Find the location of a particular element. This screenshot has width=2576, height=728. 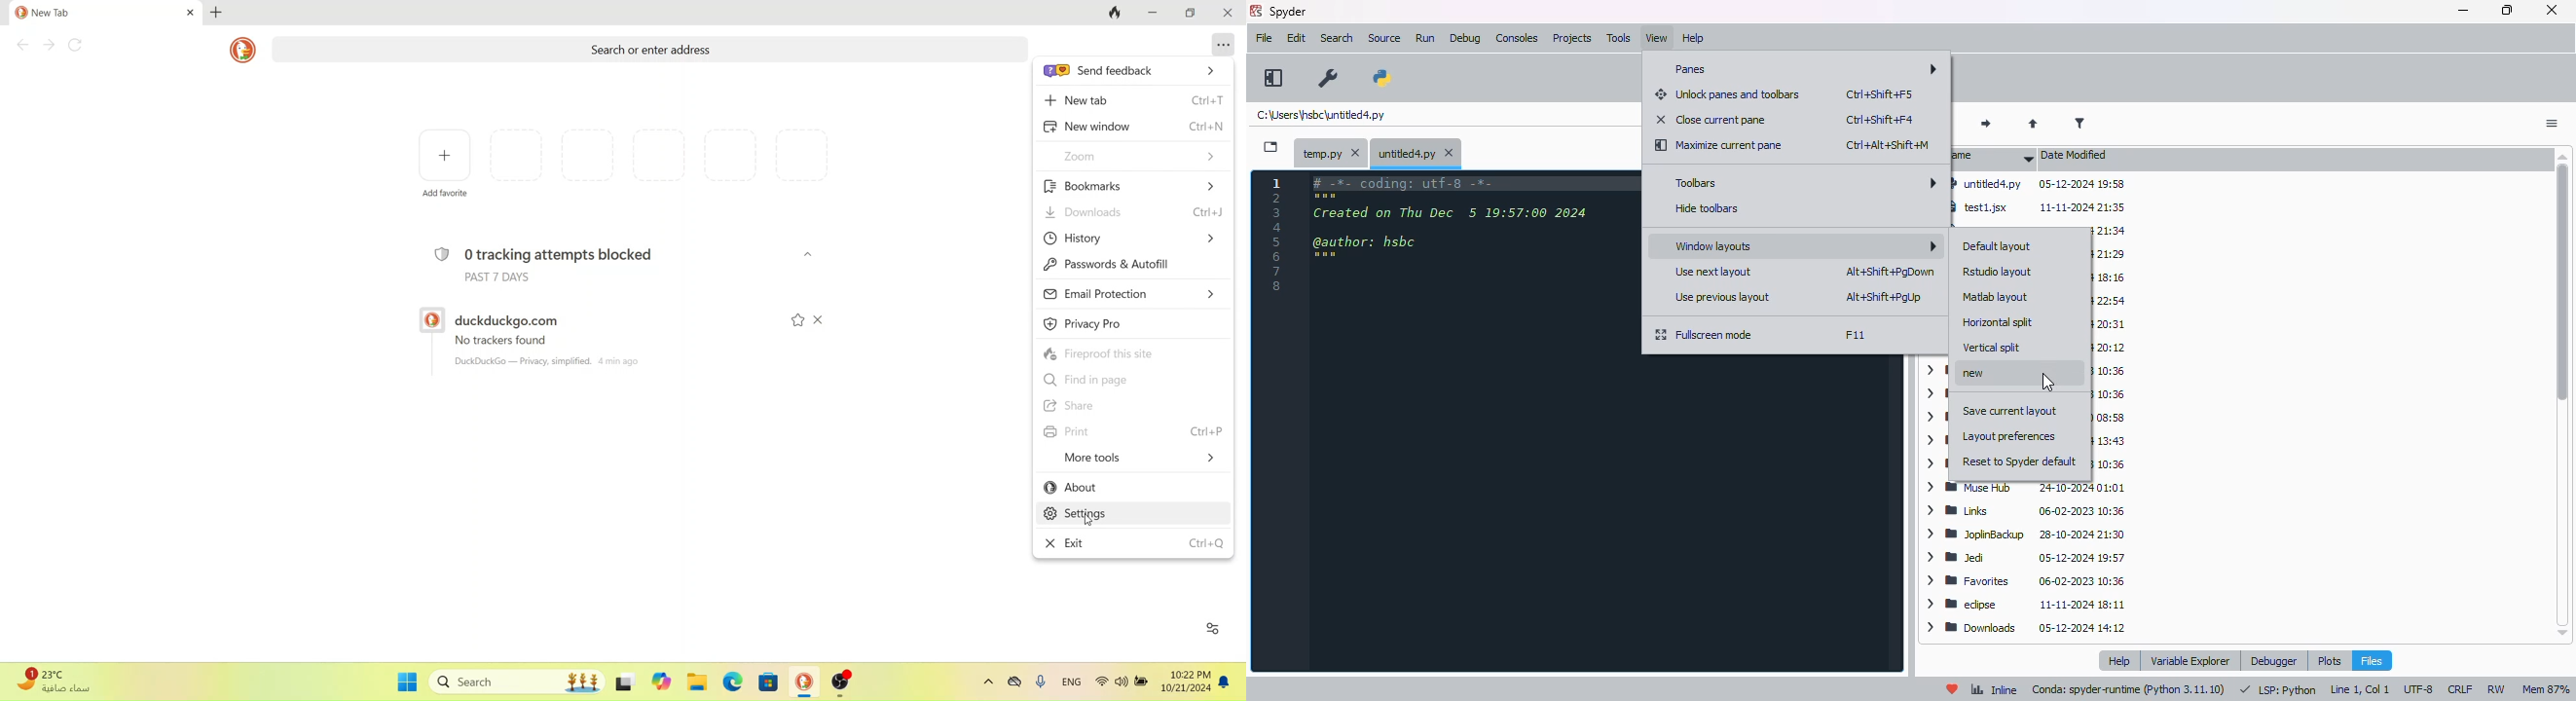

refresh is located at coordinates (76, 45).